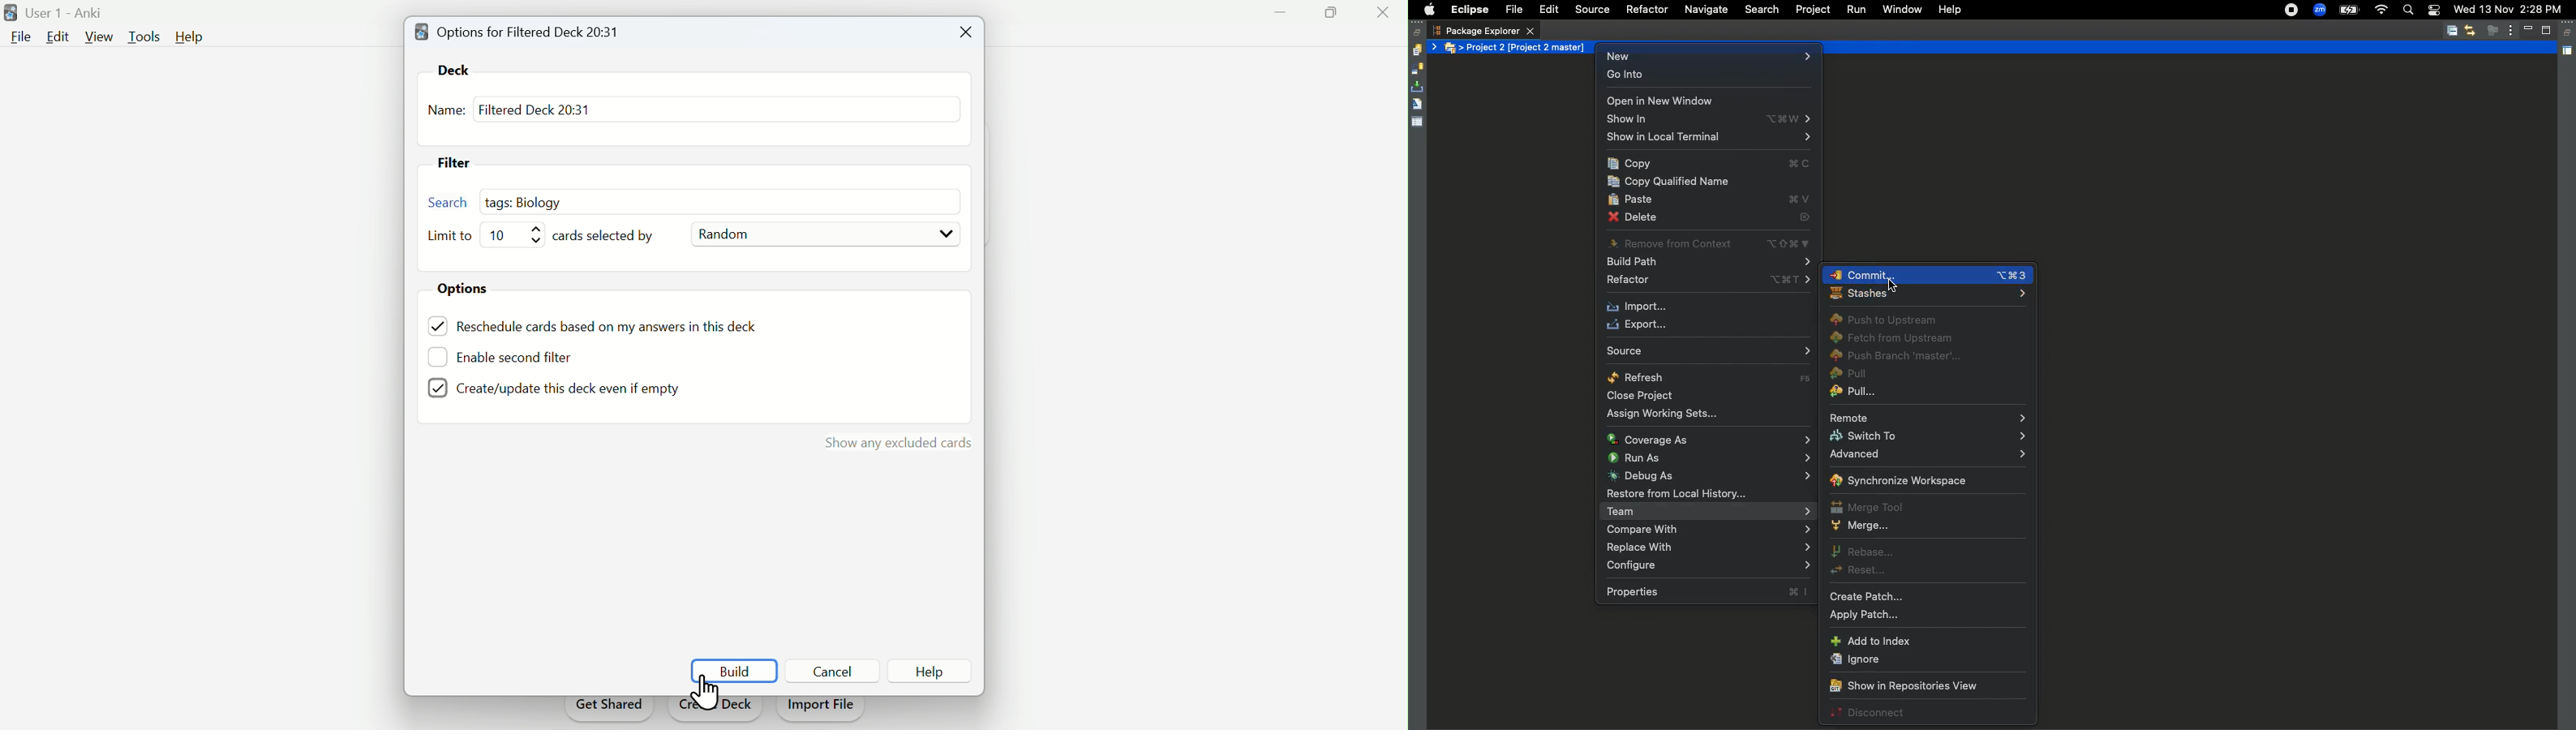  What do you see at coordinates (1332, 13) in the screenshot?
I see `Maximise` at bounding box center [1332, 13].